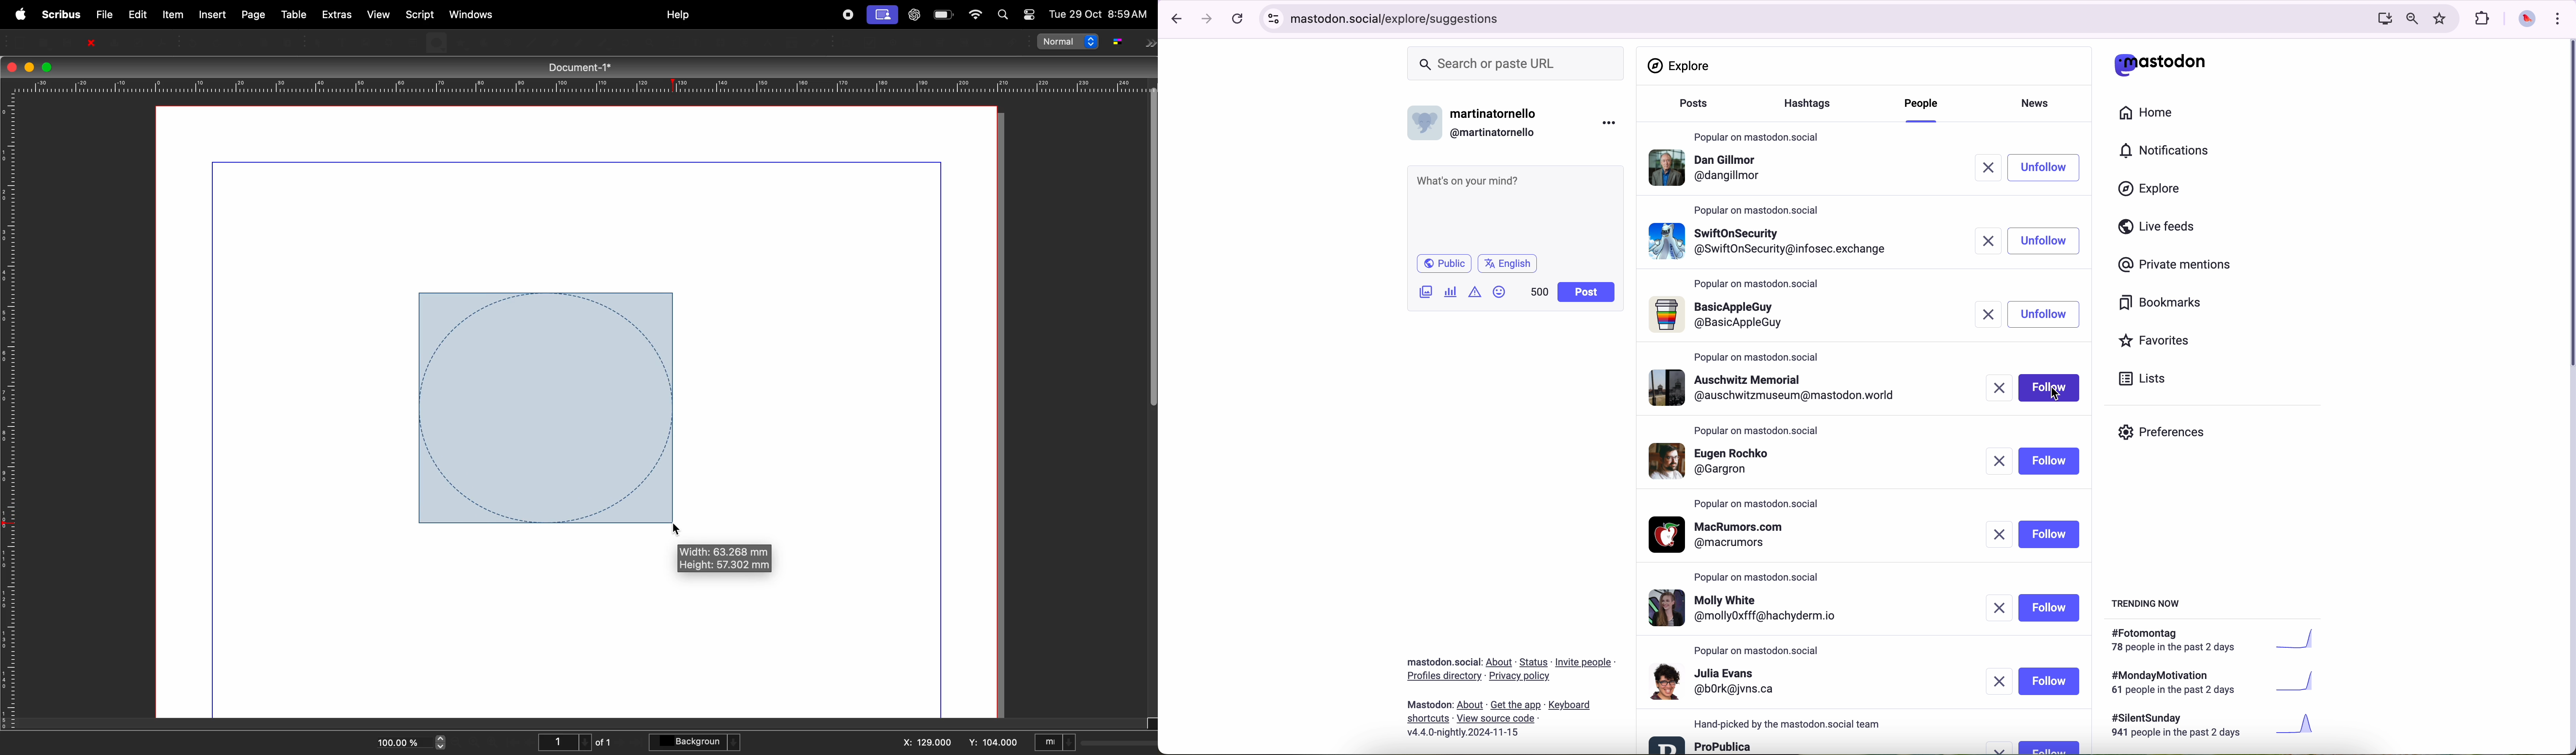 This screenshot has width=2576, height=756. I want to click on table, so click(292, 12).